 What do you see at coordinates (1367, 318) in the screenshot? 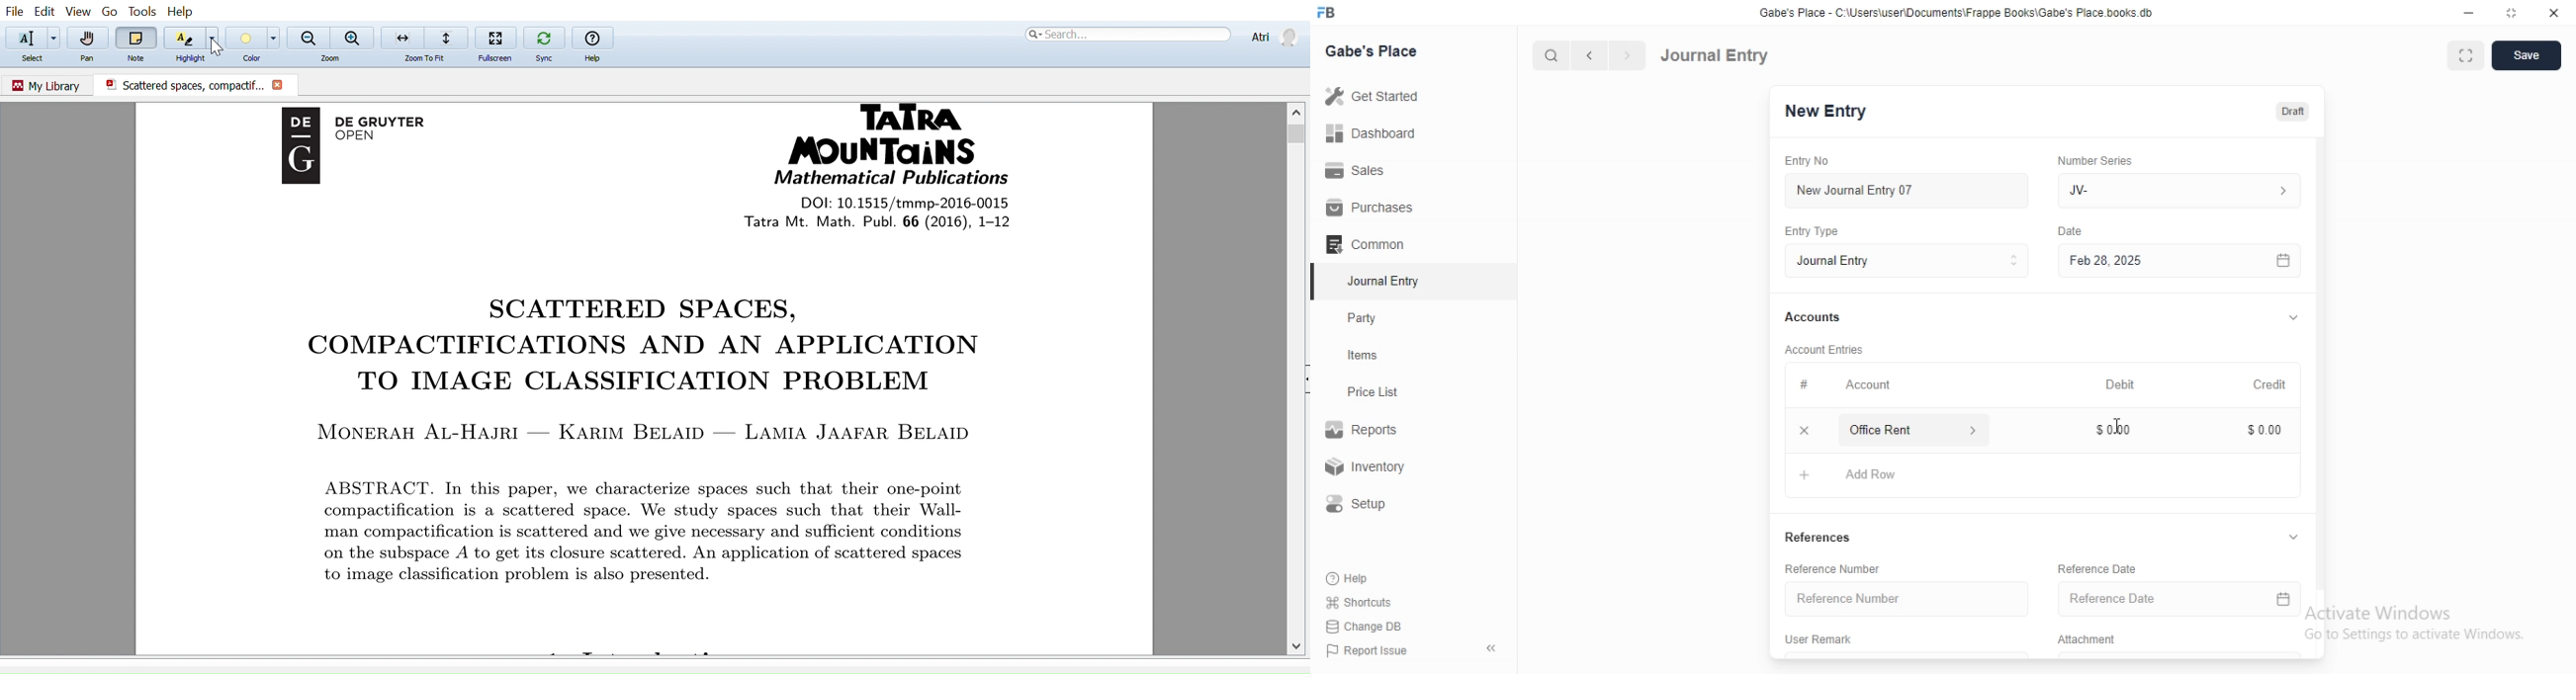
I see `Party` at bounding box center [1367, 318].